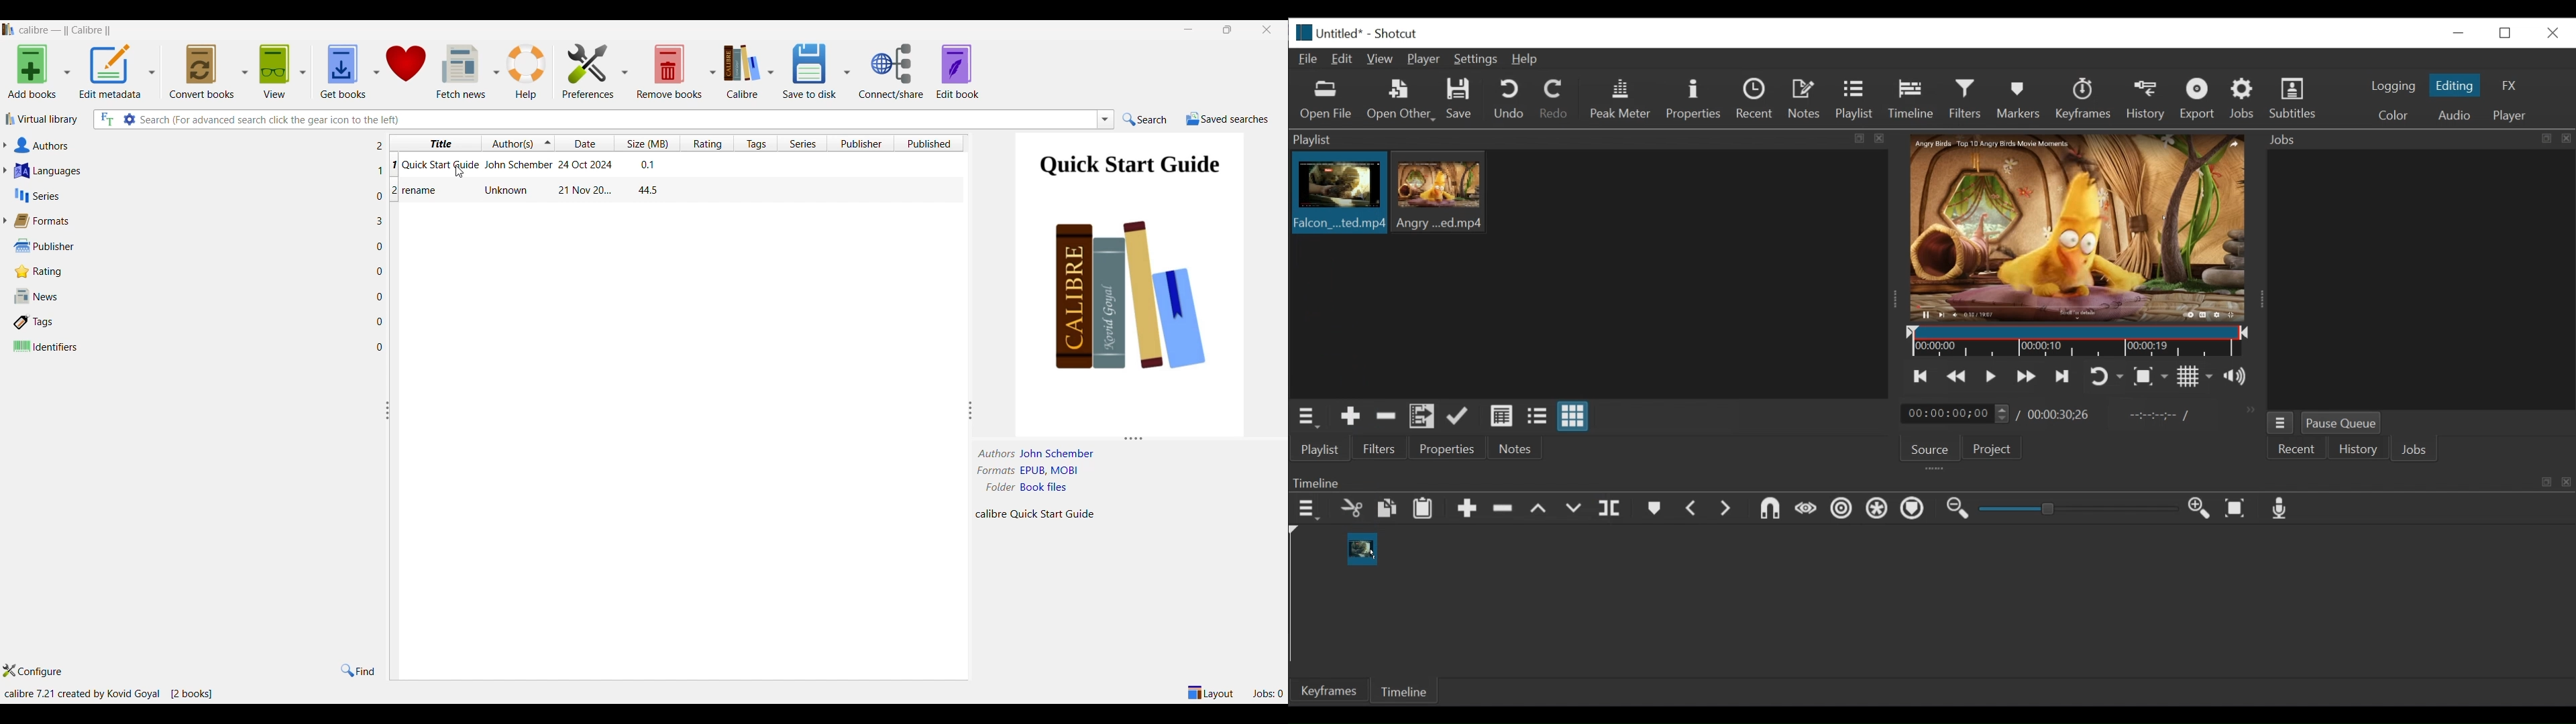 The width and height of the screenshot is (2576, 728). I want to click on Shotcut, so click(1395, 35).